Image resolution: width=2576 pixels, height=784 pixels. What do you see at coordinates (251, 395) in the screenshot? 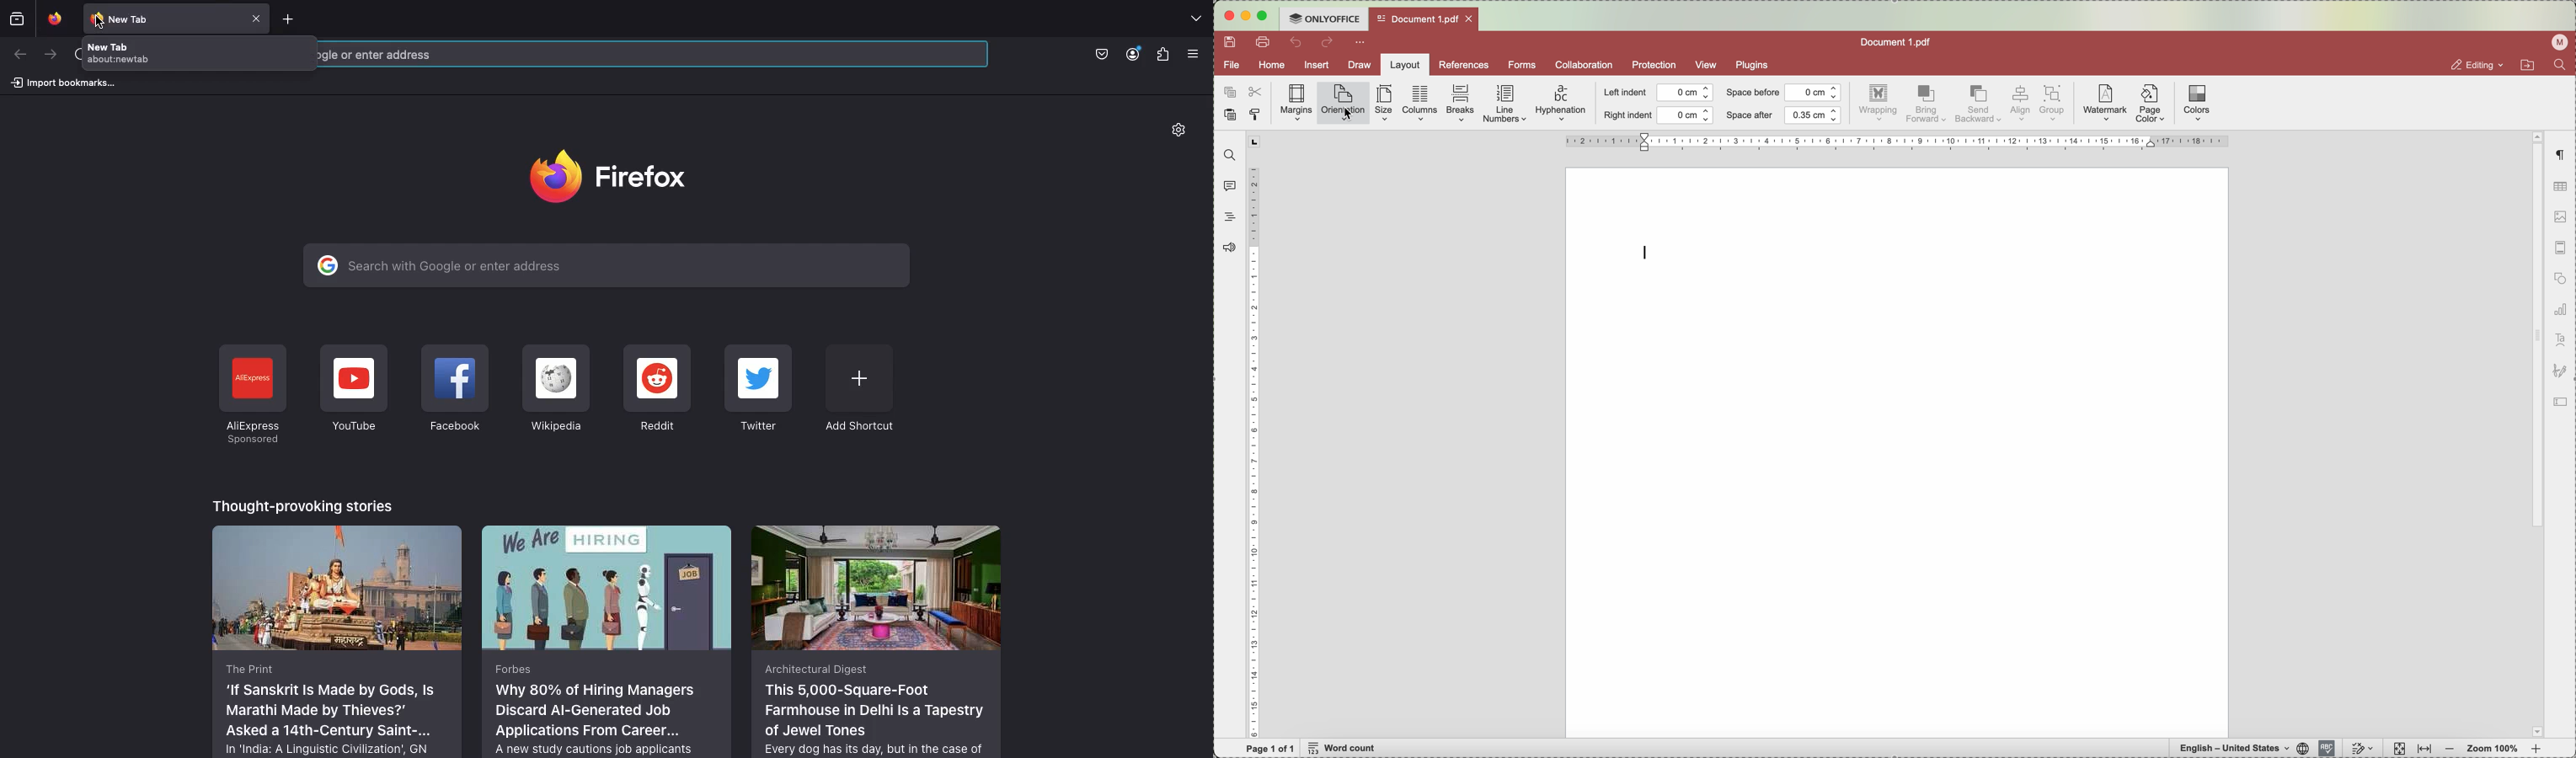
I see `AliExpress` at bounding box center [251, 395].